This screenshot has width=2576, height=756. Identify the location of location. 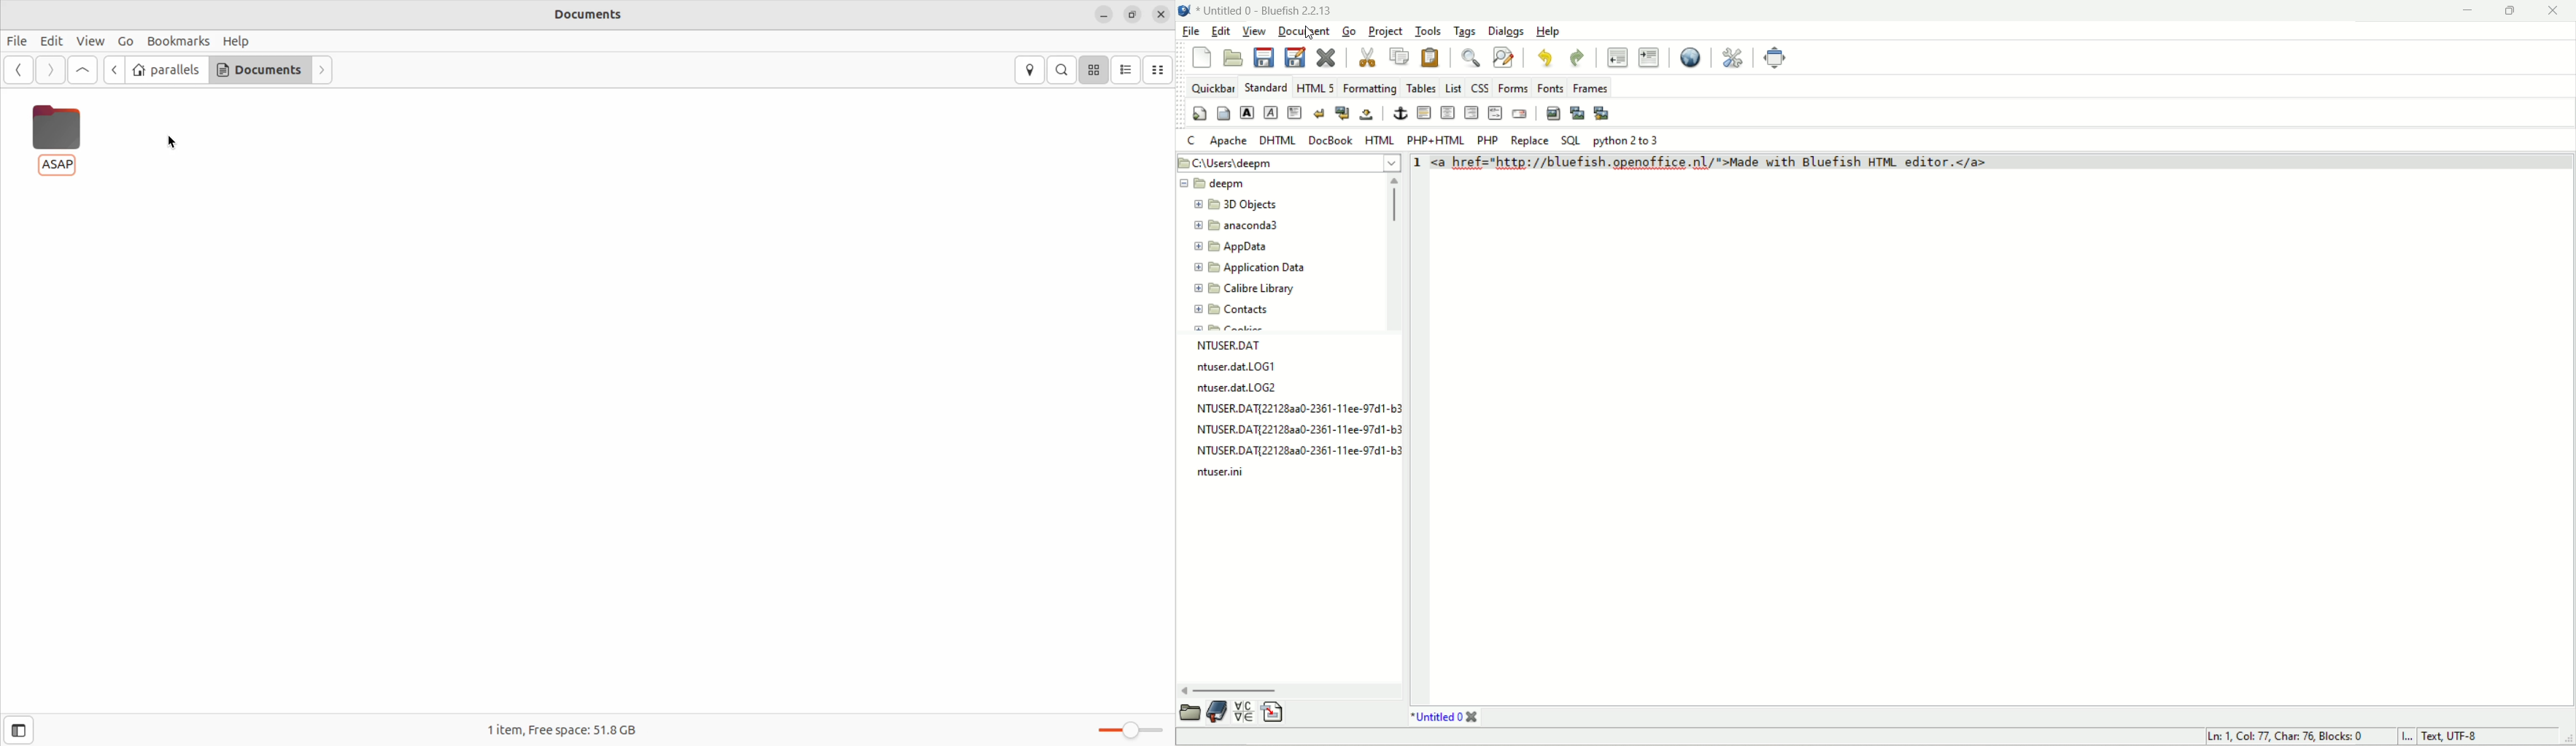
(1290, 162).